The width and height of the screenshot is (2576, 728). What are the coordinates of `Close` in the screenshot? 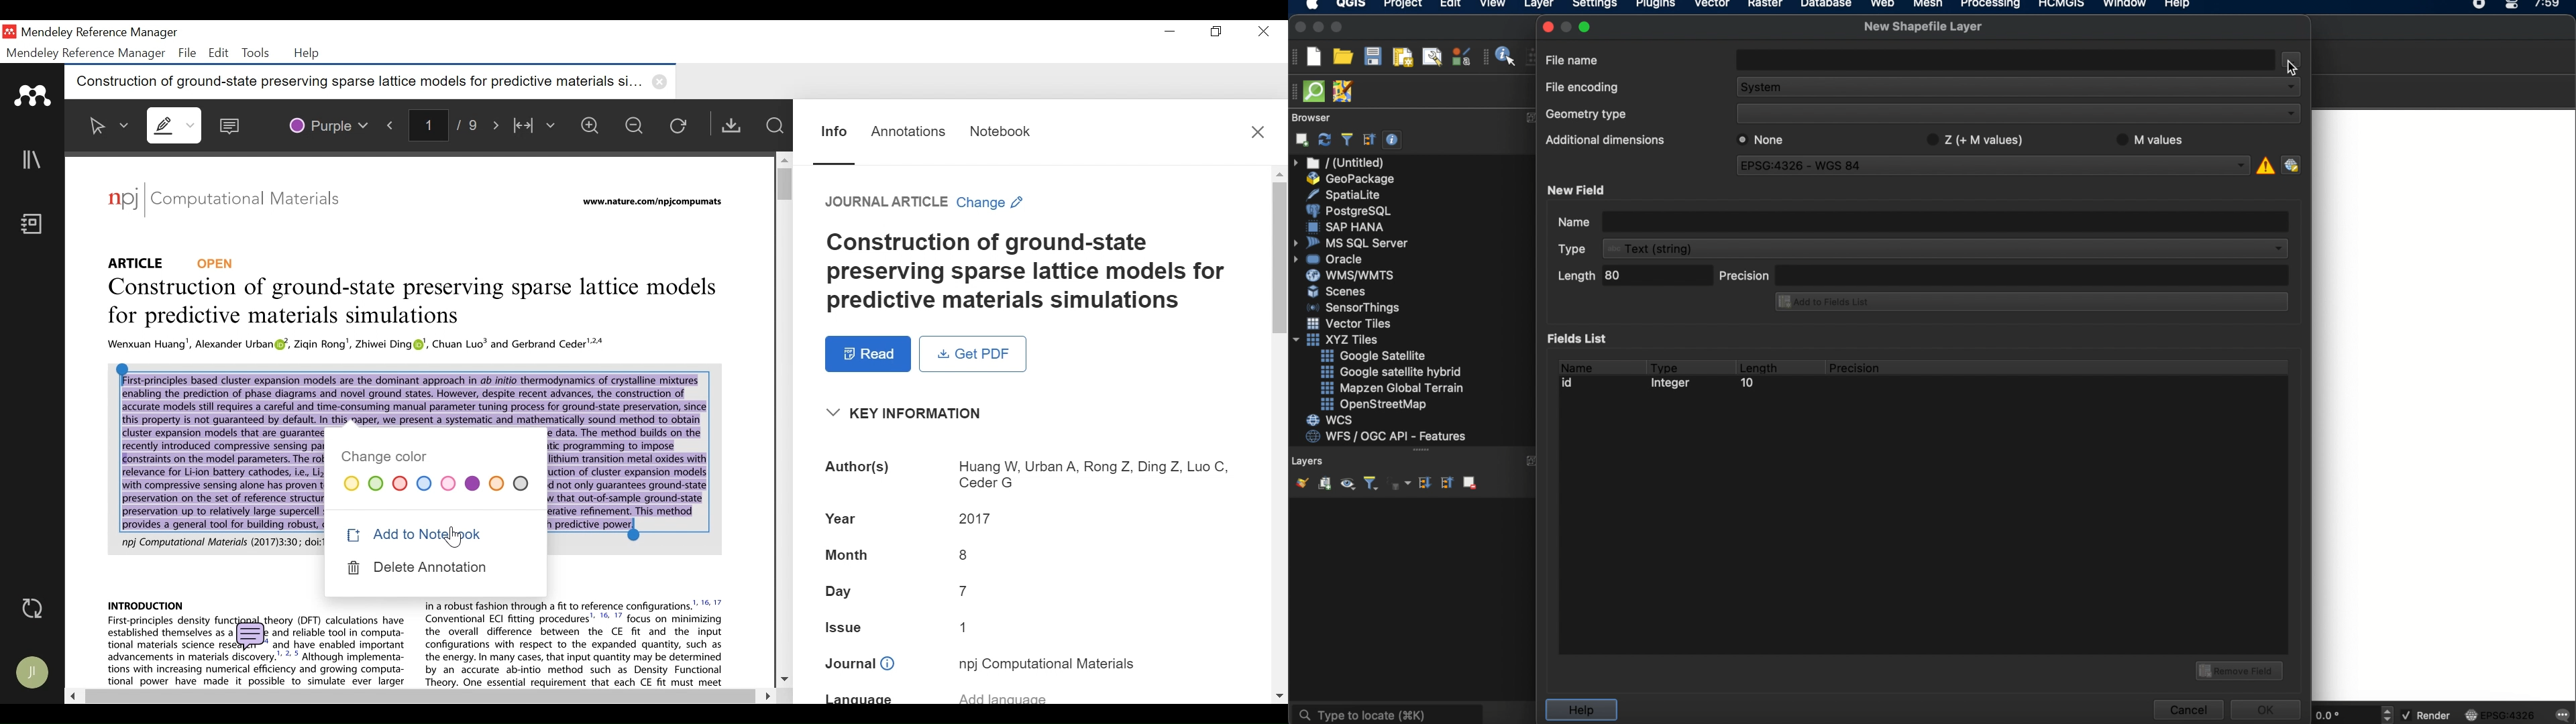 It's located at (1258, 131).